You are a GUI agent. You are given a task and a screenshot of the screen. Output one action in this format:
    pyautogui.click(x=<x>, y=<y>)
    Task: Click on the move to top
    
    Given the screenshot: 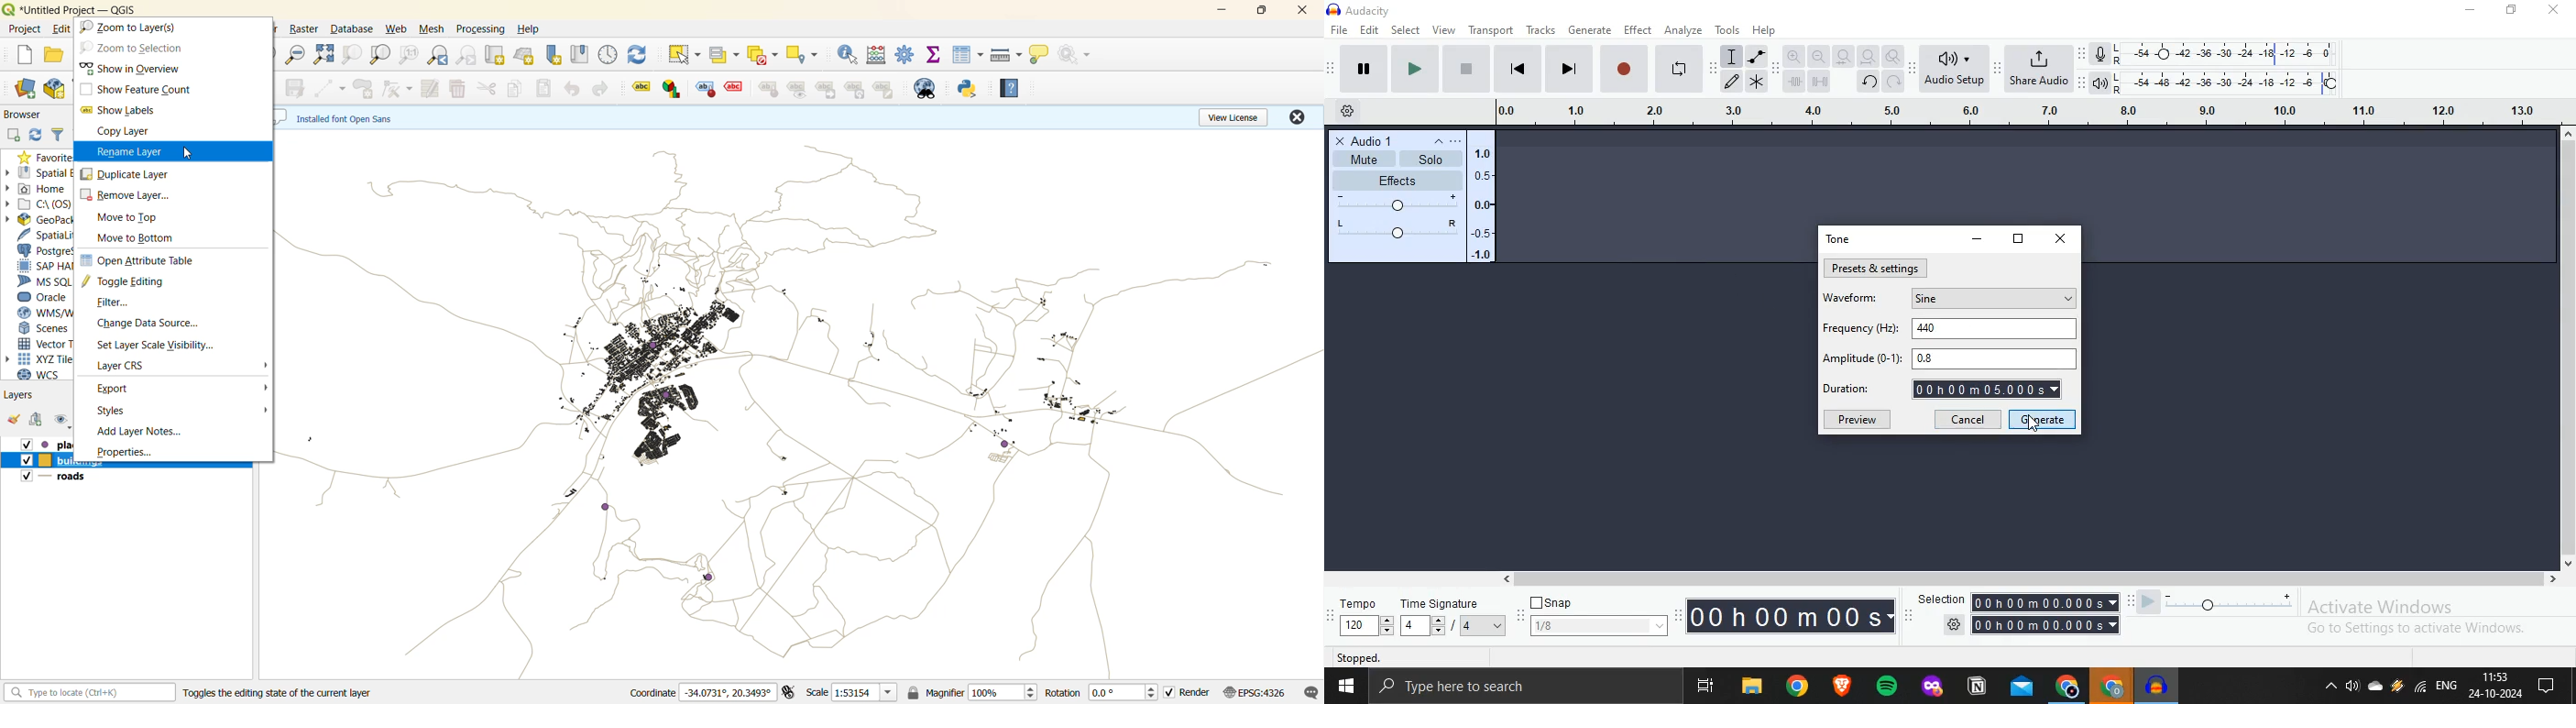 What is the action you would take?
    pyautogui.click(x=134, y=216)
    